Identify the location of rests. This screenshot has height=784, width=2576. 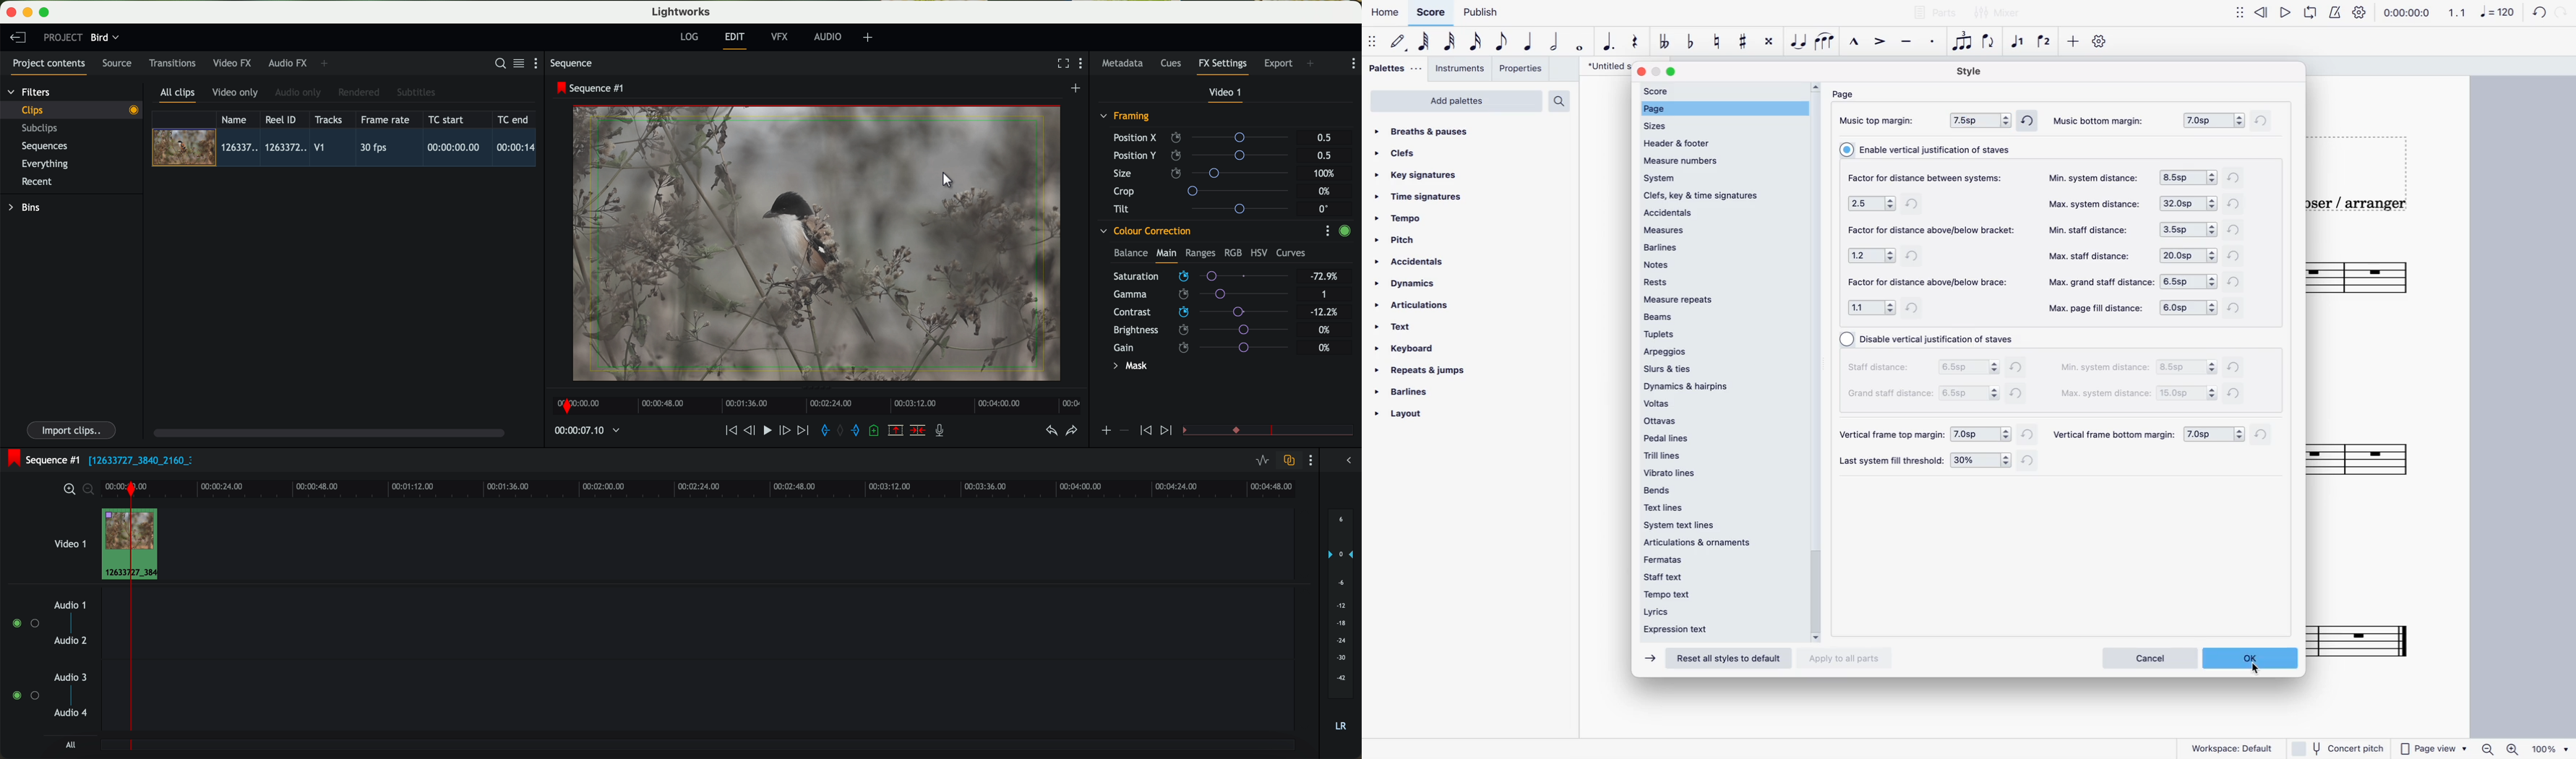
(1717, 281).